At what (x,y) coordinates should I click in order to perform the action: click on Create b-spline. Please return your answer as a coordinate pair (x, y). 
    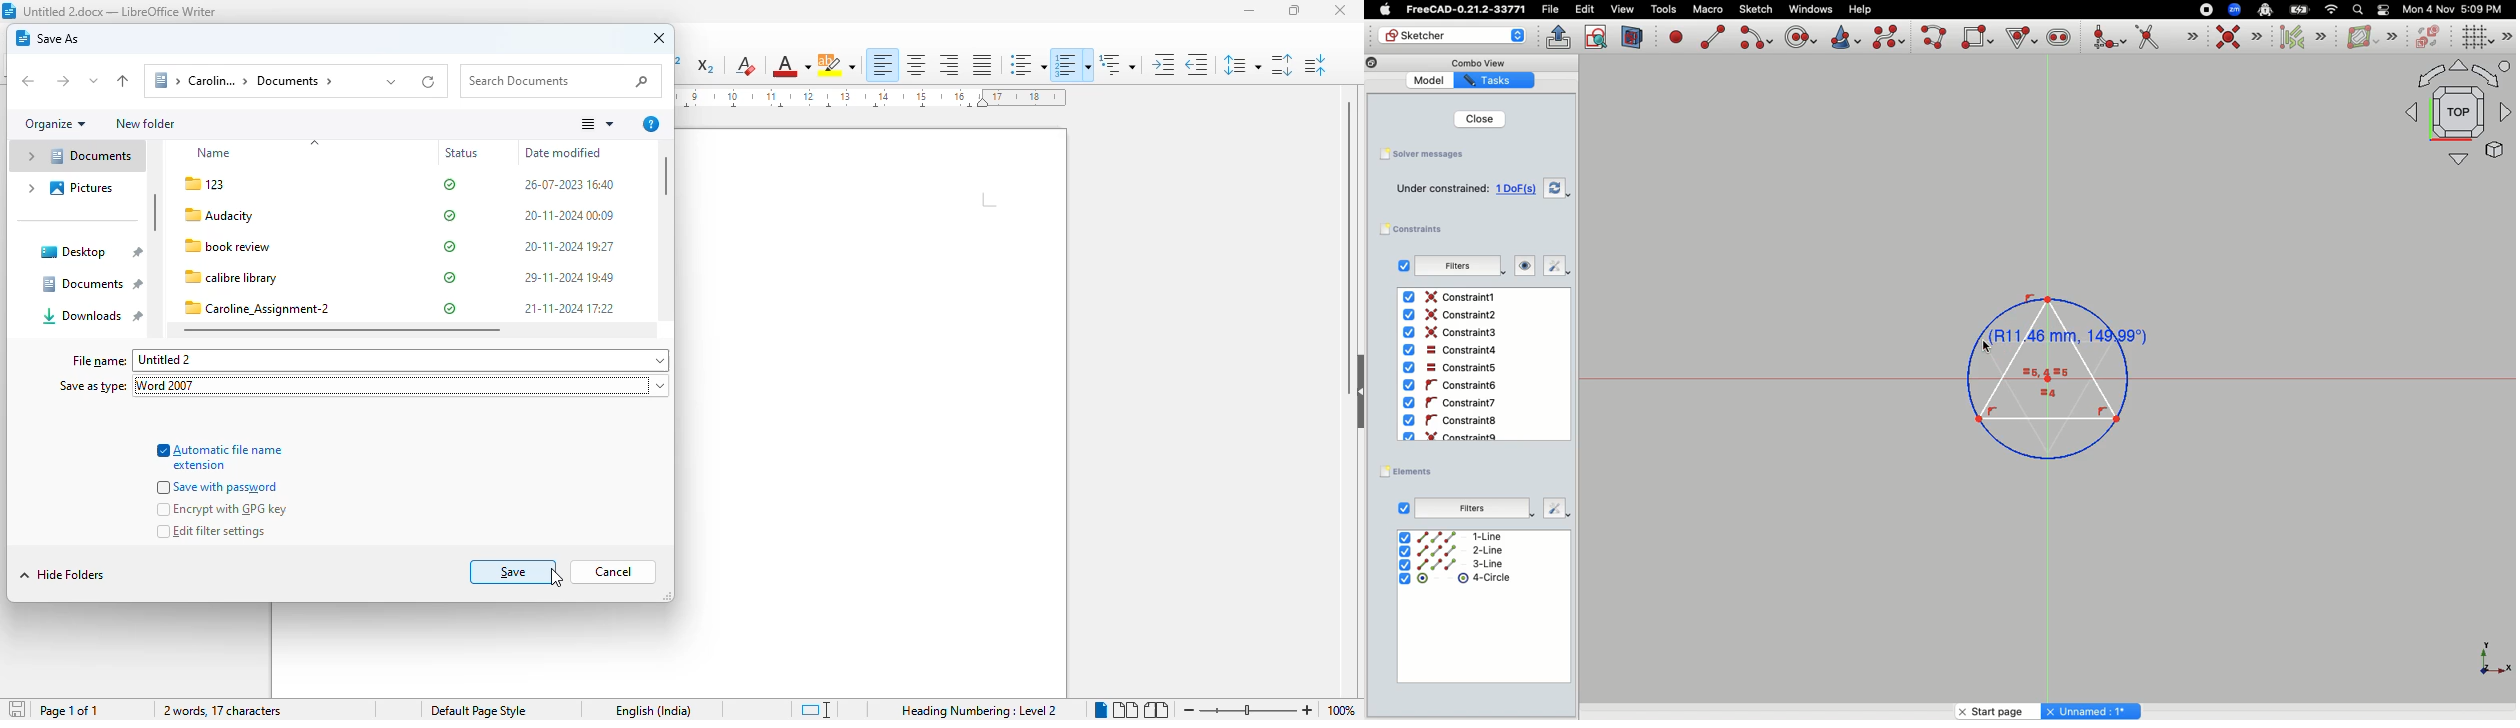
    Looking at the image, I should click on (1889, 37).